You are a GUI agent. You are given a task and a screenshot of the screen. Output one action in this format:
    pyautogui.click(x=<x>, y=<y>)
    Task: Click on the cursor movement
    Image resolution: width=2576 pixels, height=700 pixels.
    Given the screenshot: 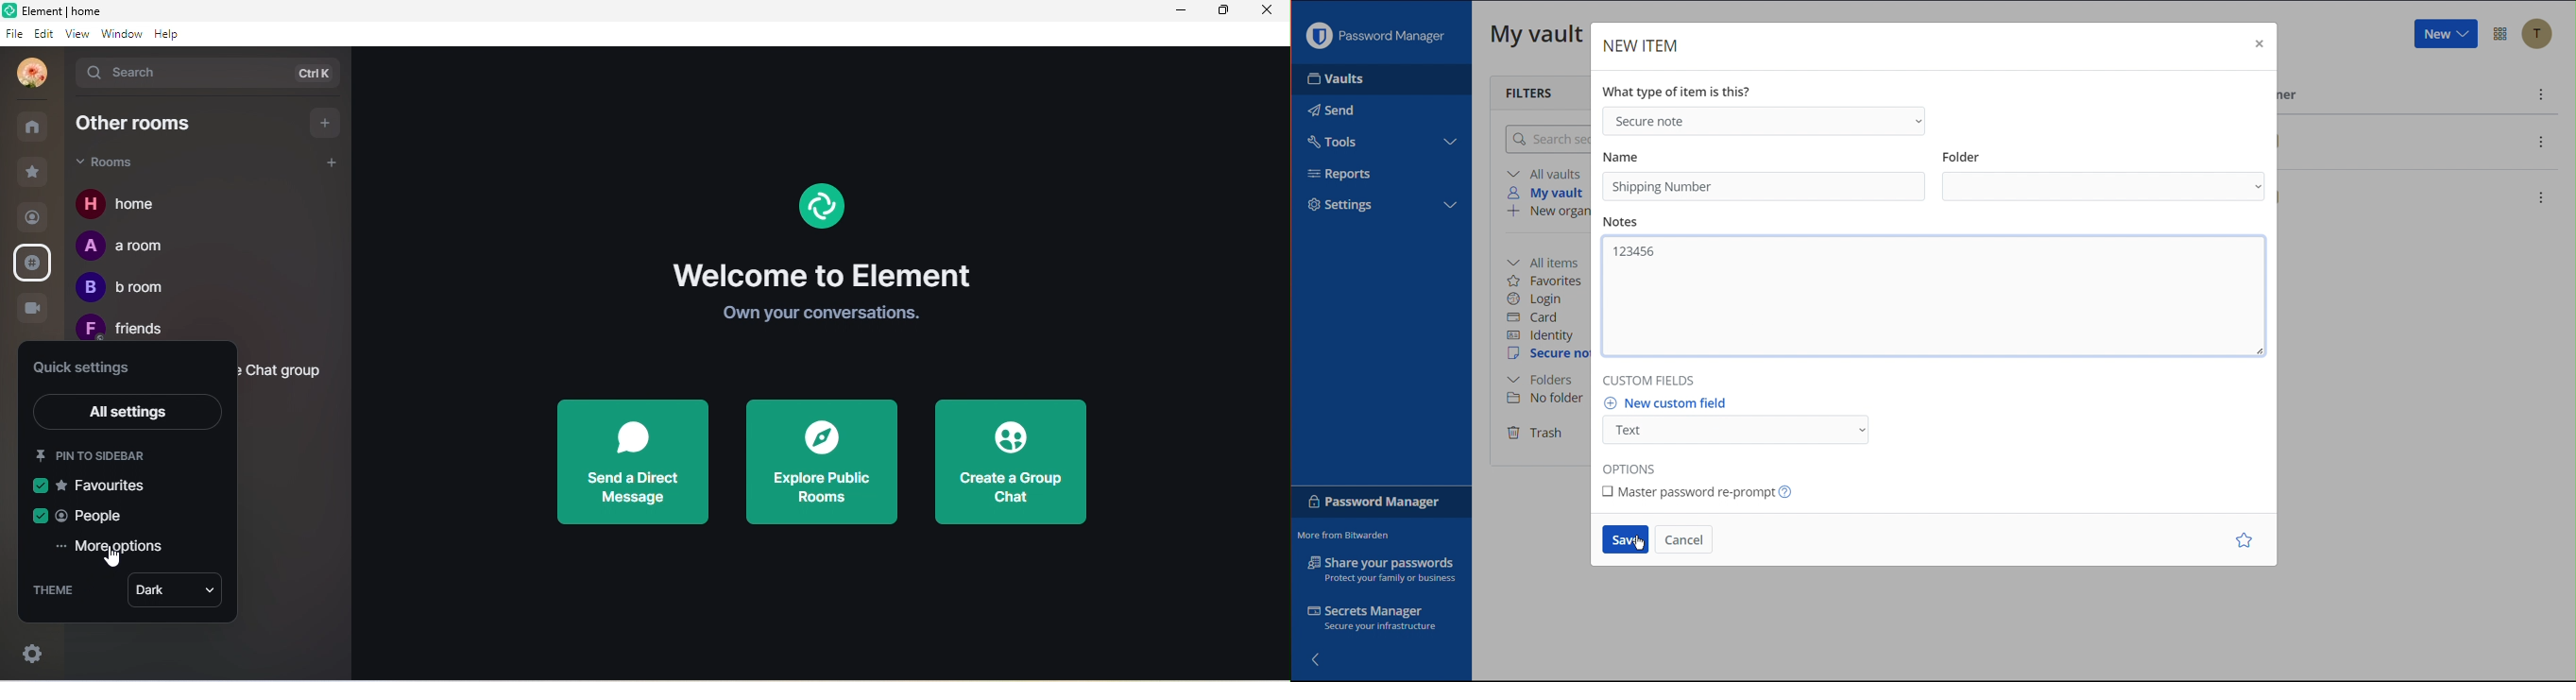 What is the action you would take?
    pyautogui.click(x=114, y=559)
    